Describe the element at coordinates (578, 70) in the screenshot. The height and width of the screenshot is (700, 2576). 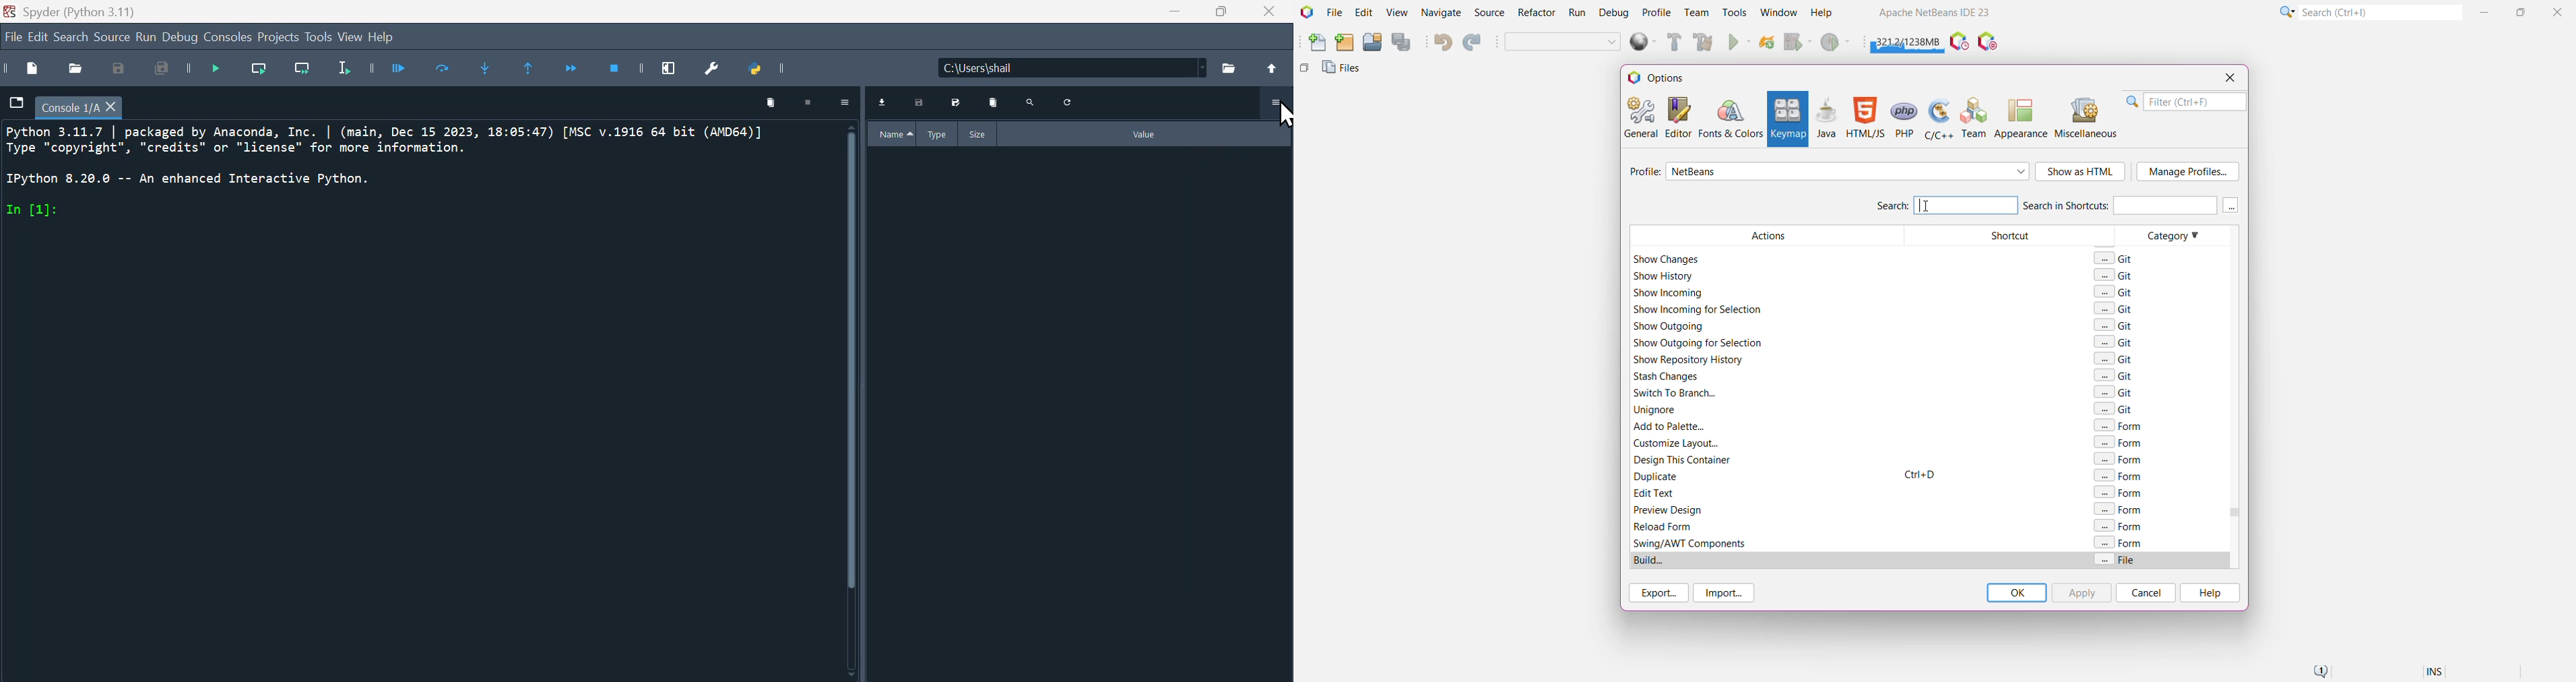
I see `Continue execution until next function returns` at that location.